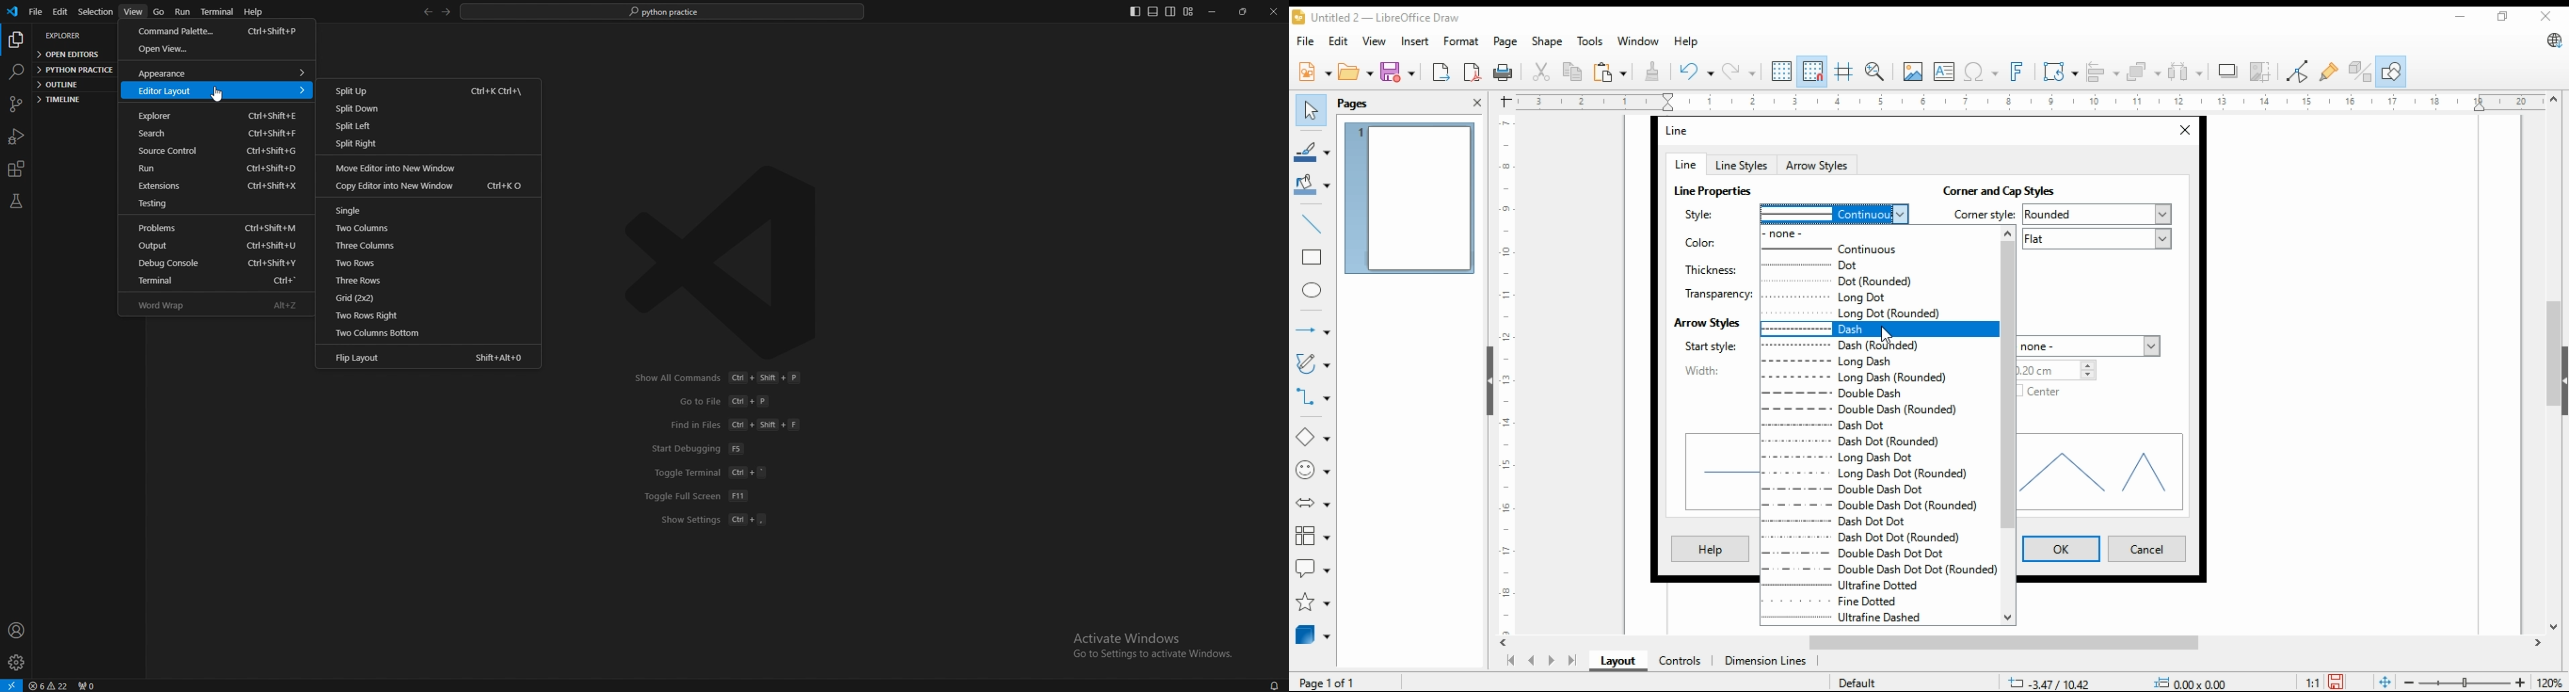 The height and width of the screenshot is (700, 2576). What do you see at coordinates (1314, 536) in the screenshot?
I see `flowchart` at bounding box center [1314, 536].